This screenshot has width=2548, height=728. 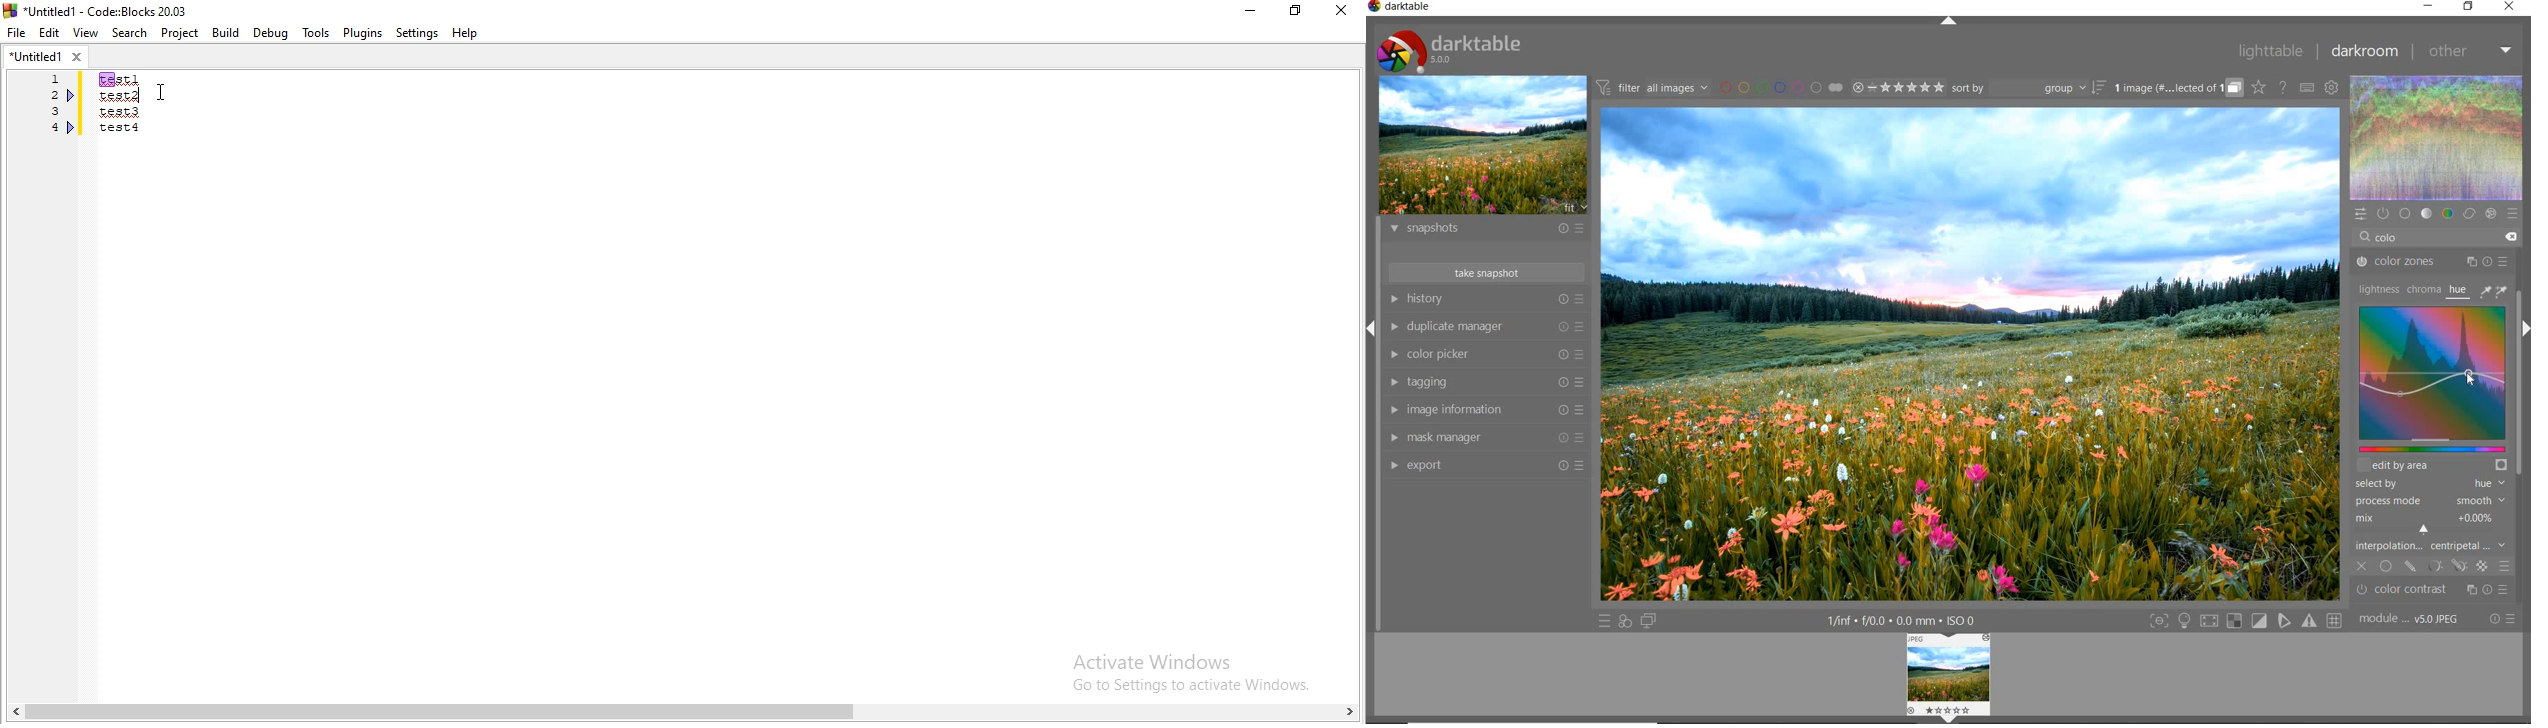 I want to click on Build , so click(x=226, y=32).